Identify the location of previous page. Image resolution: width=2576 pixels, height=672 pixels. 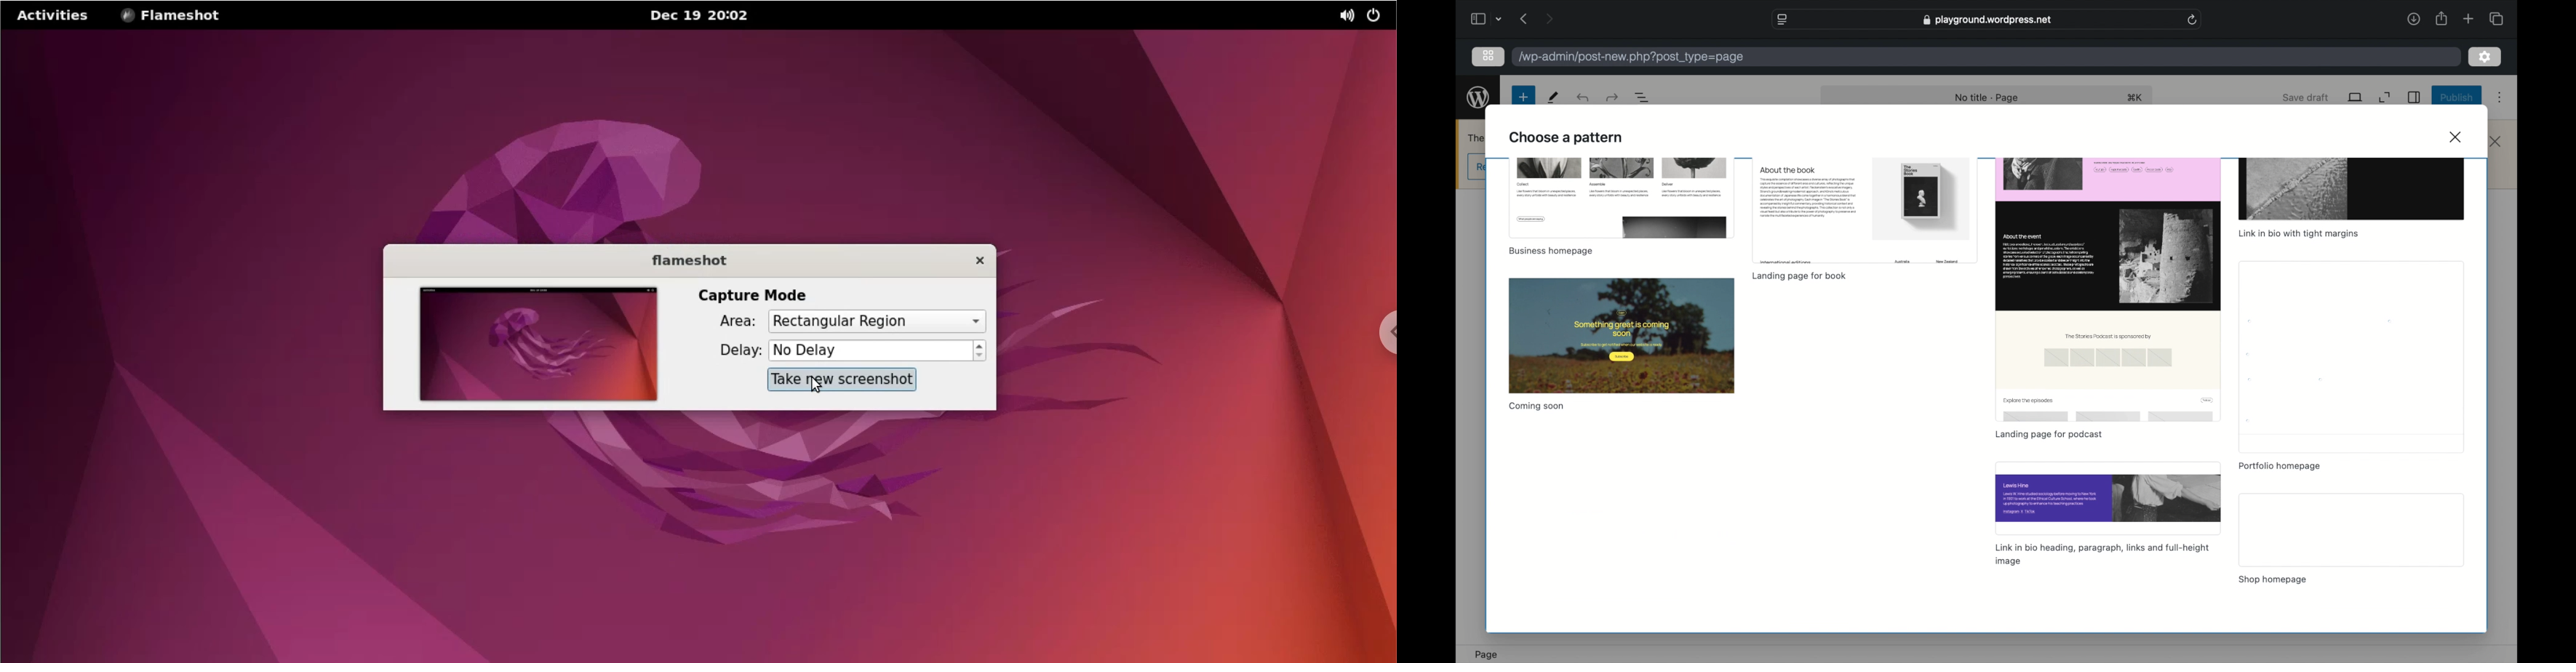
(1523, 18).